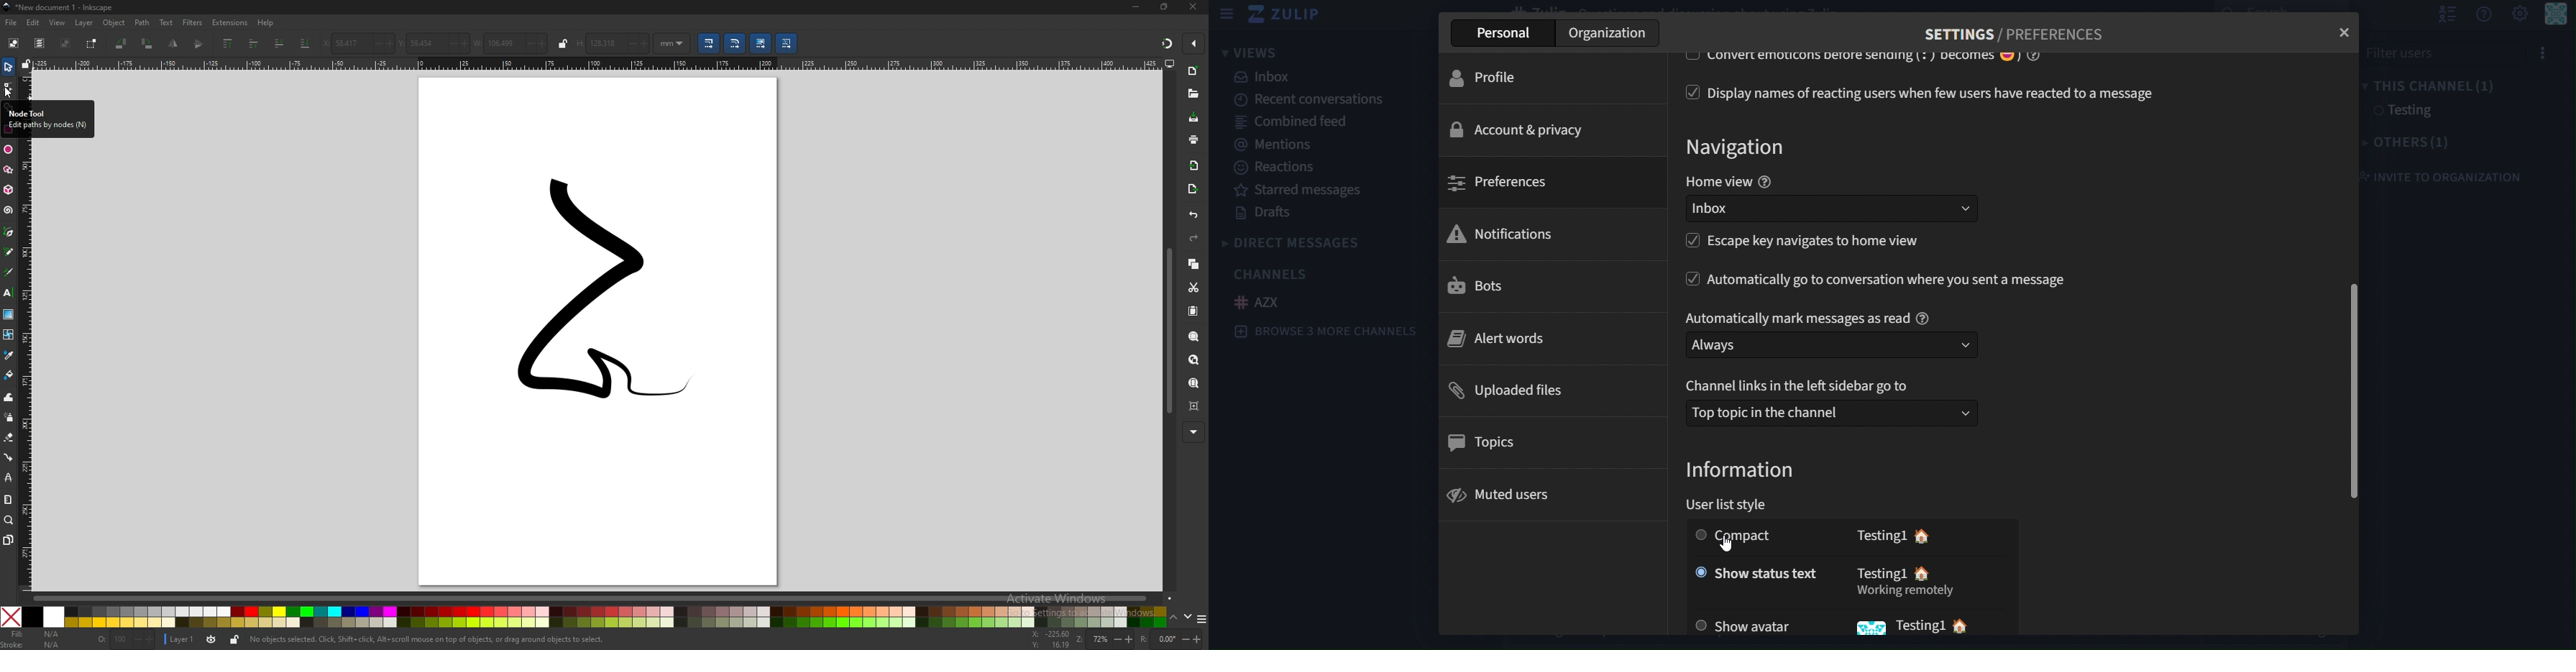 This screenshot has width=2576, height=672. I want to click on scale stroke width, so click(710, 43).